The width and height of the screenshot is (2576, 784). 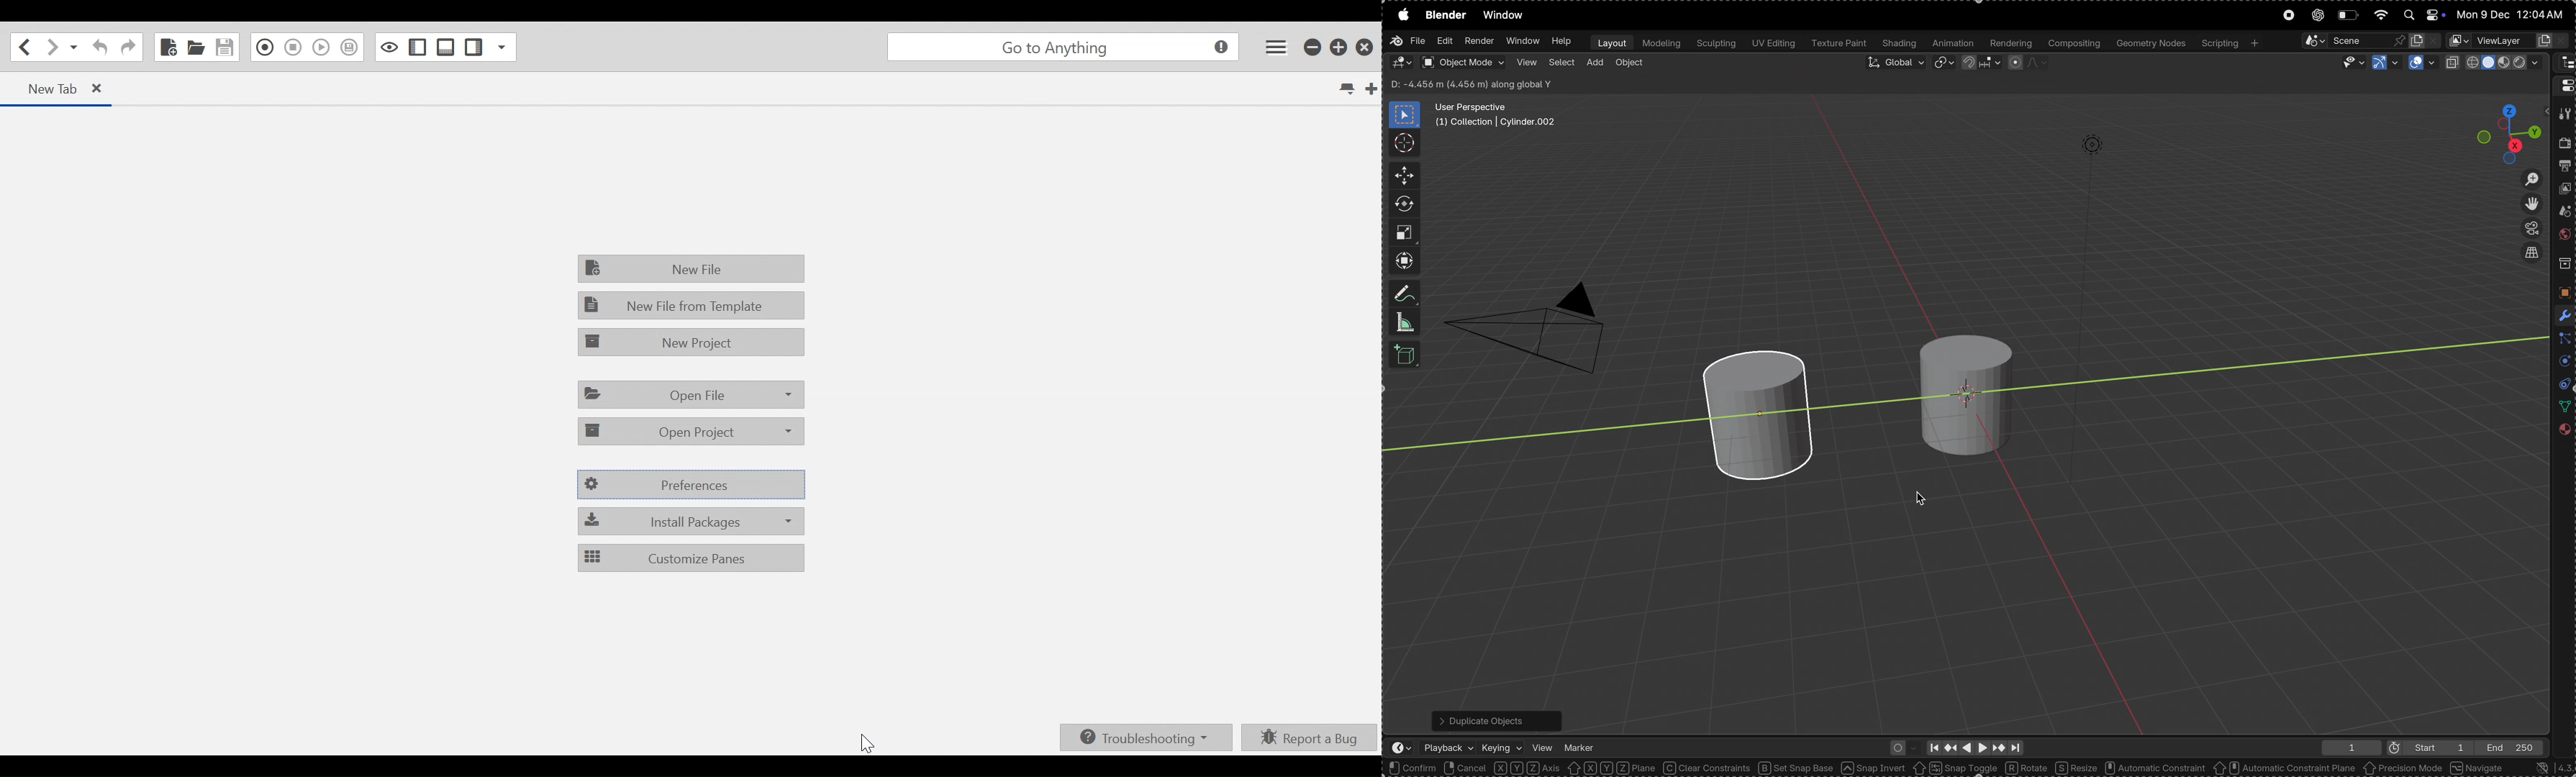 I want to click on Set 3d cursor, so click(x=1574, y=768).